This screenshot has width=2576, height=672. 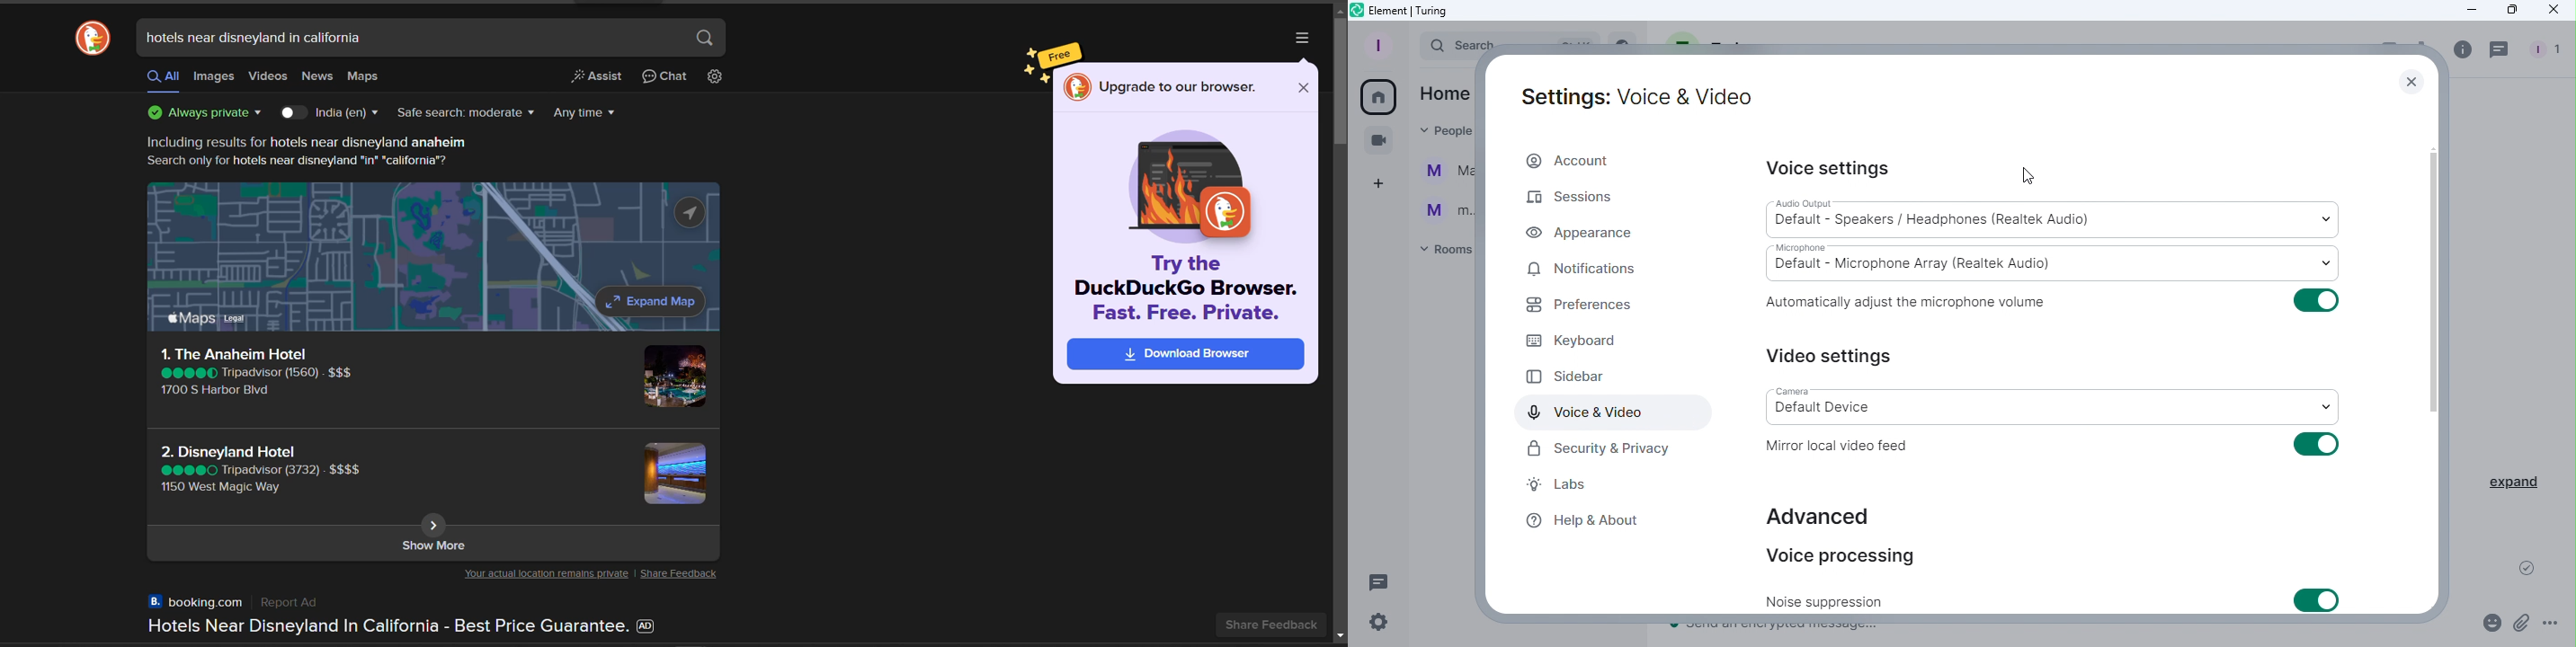 I want to click on Element icon, so click(x=1423, y=12).